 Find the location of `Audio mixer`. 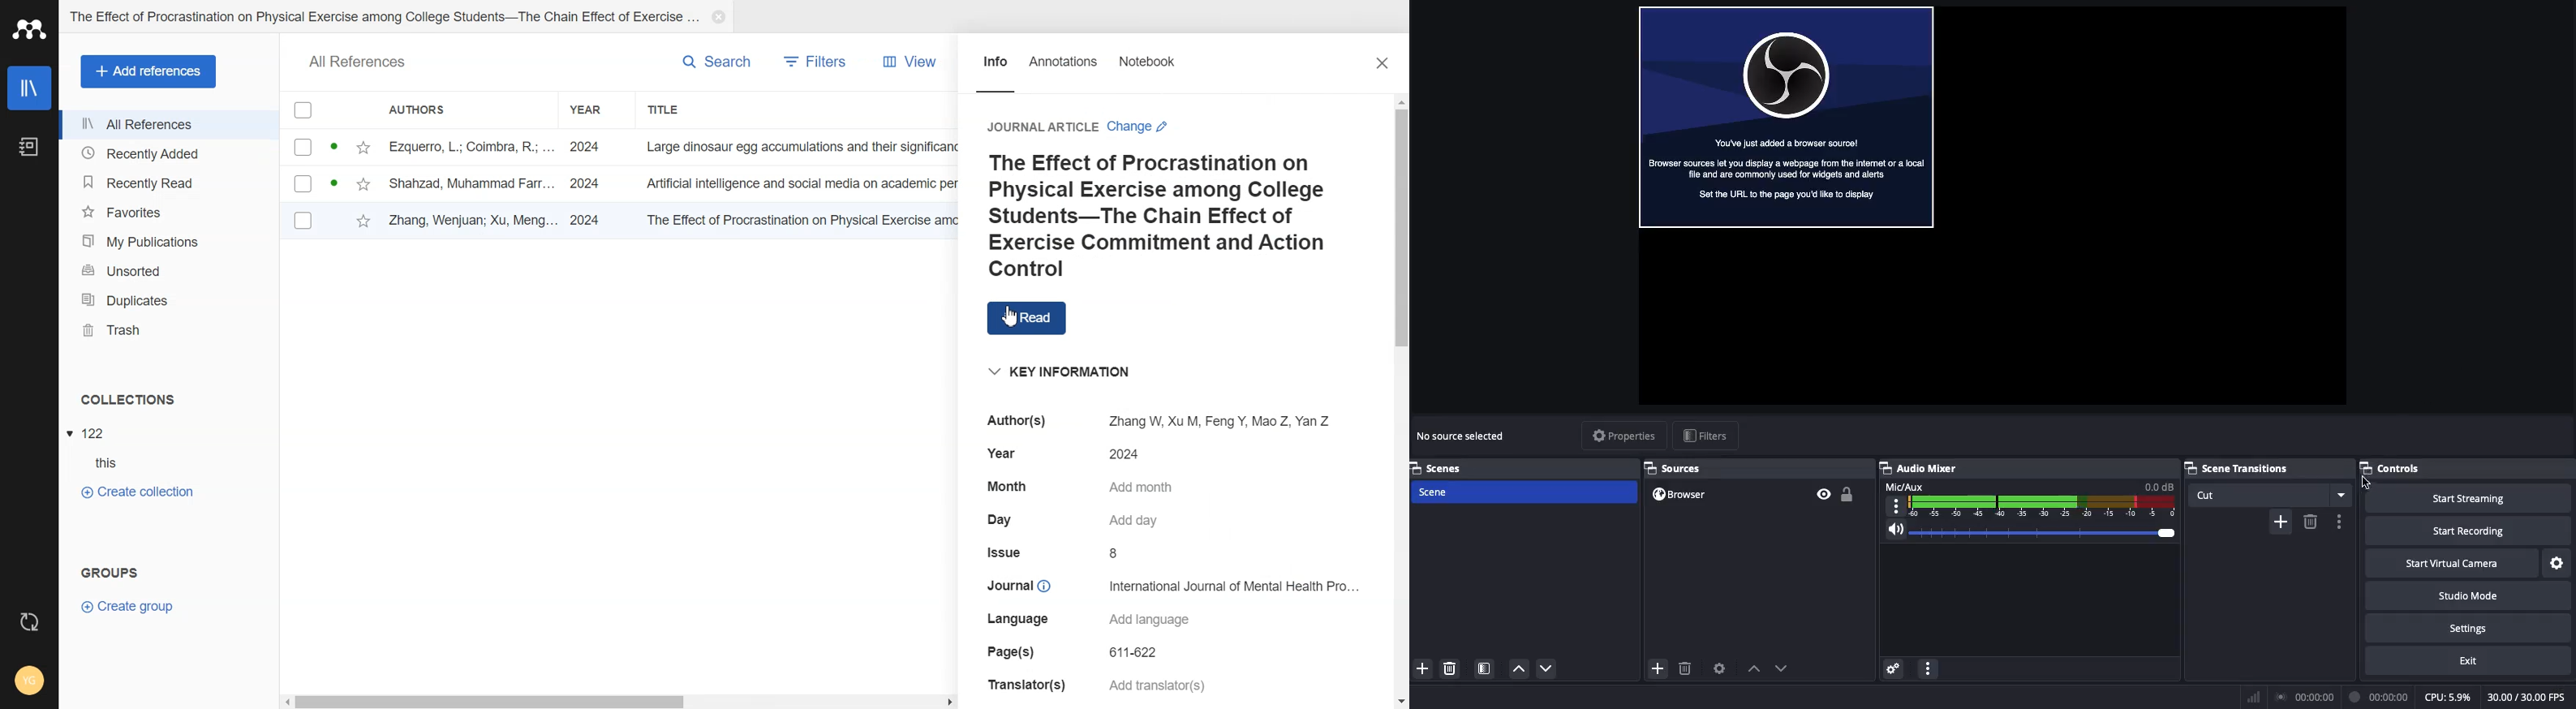

Audio mixer is located at coordinates (1921, 467).